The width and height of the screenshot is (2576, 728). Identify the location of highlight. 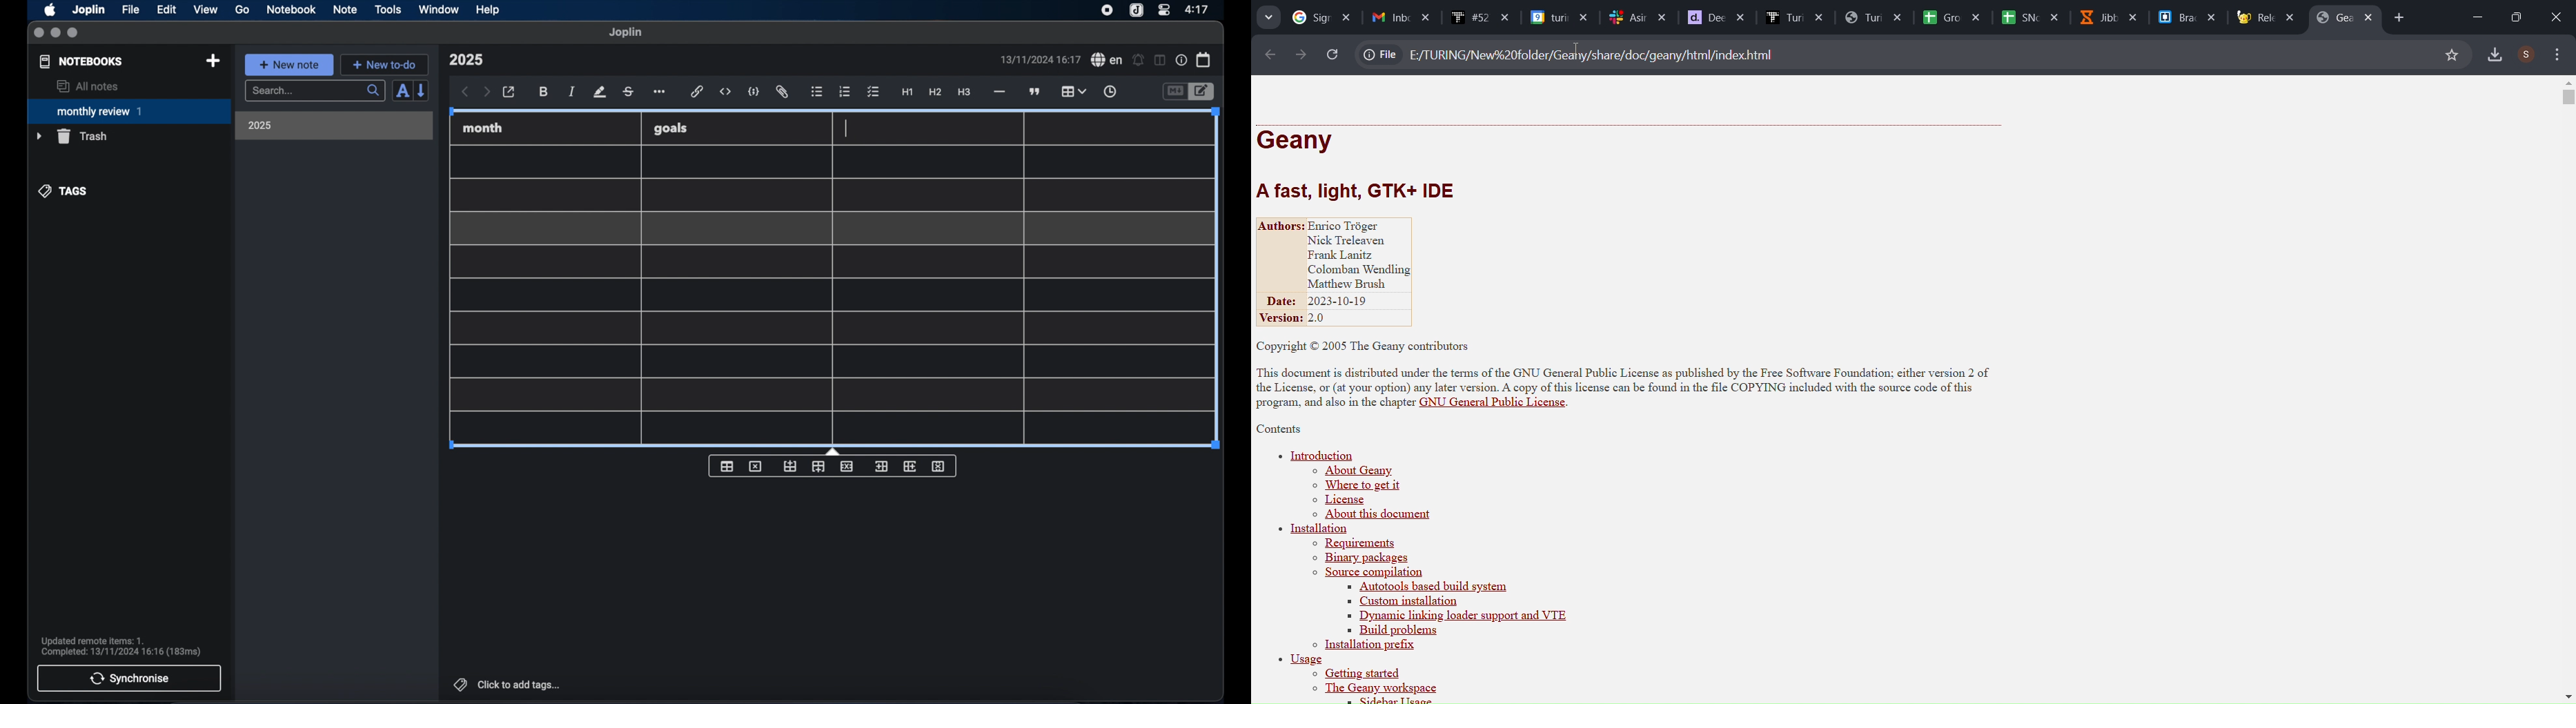
(600, 92).